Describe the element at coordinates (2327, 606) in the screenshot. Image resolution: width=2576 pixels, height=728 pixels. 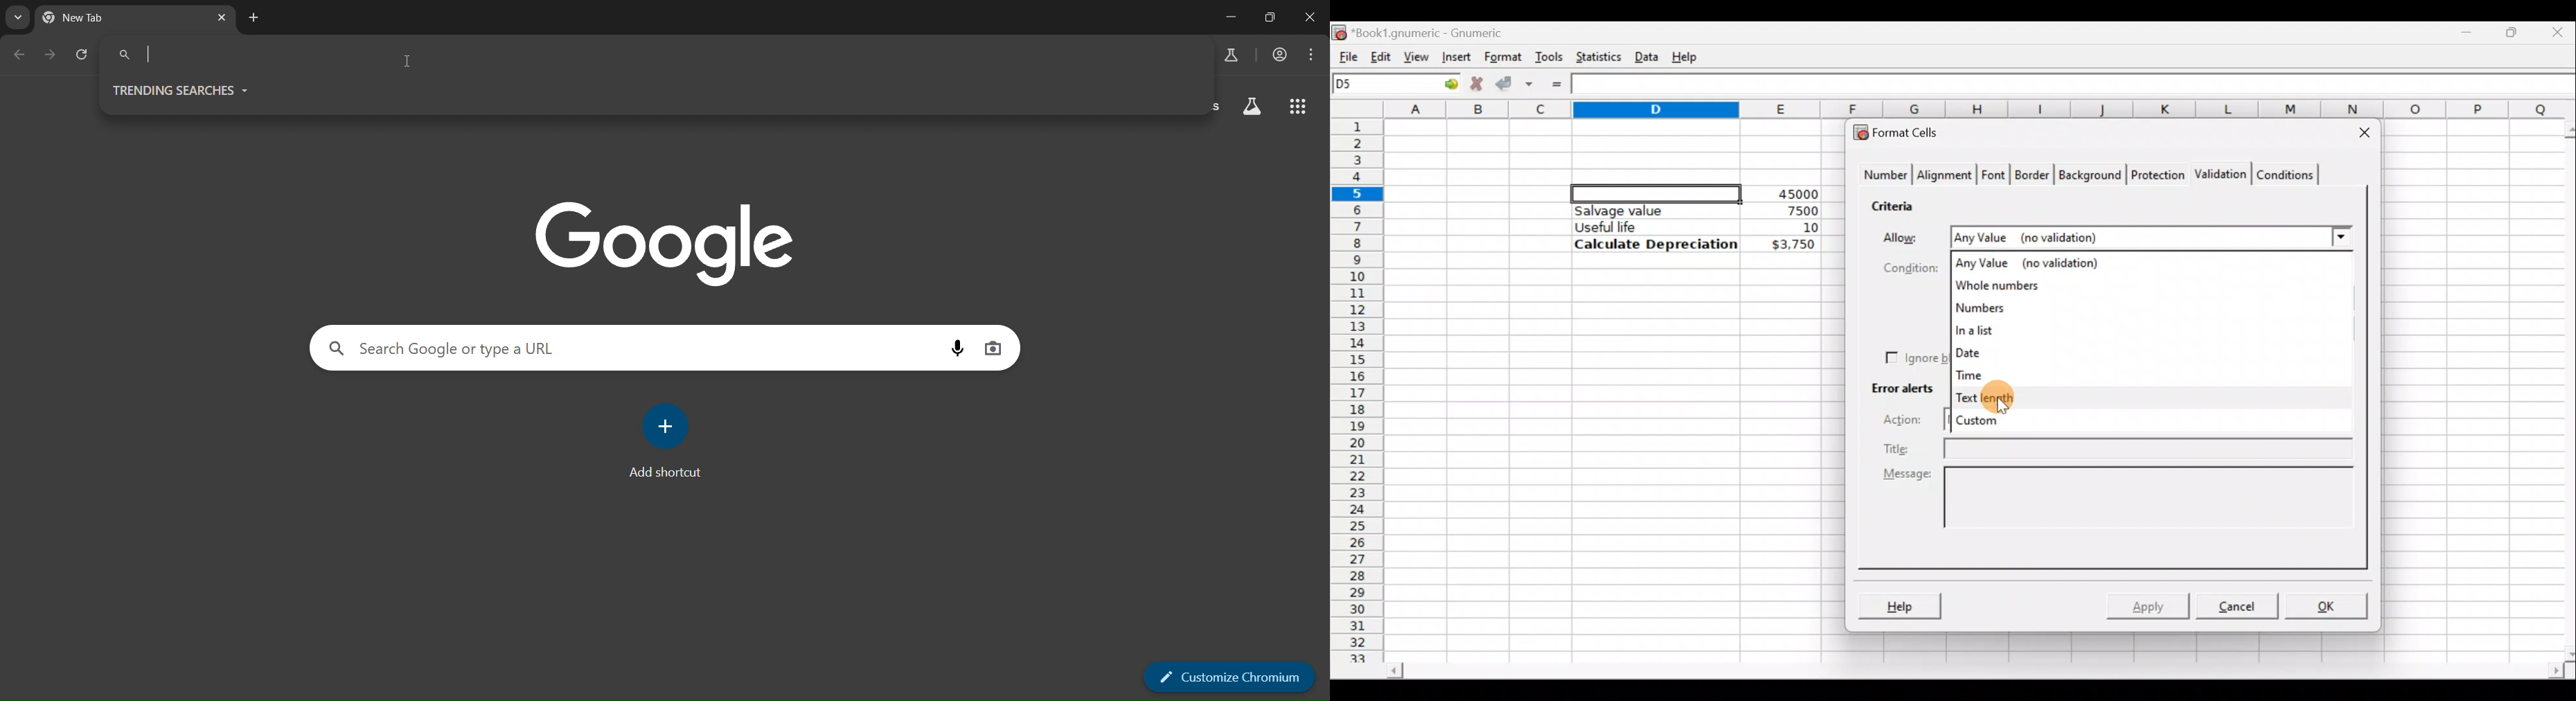
I see `OK` at that location.